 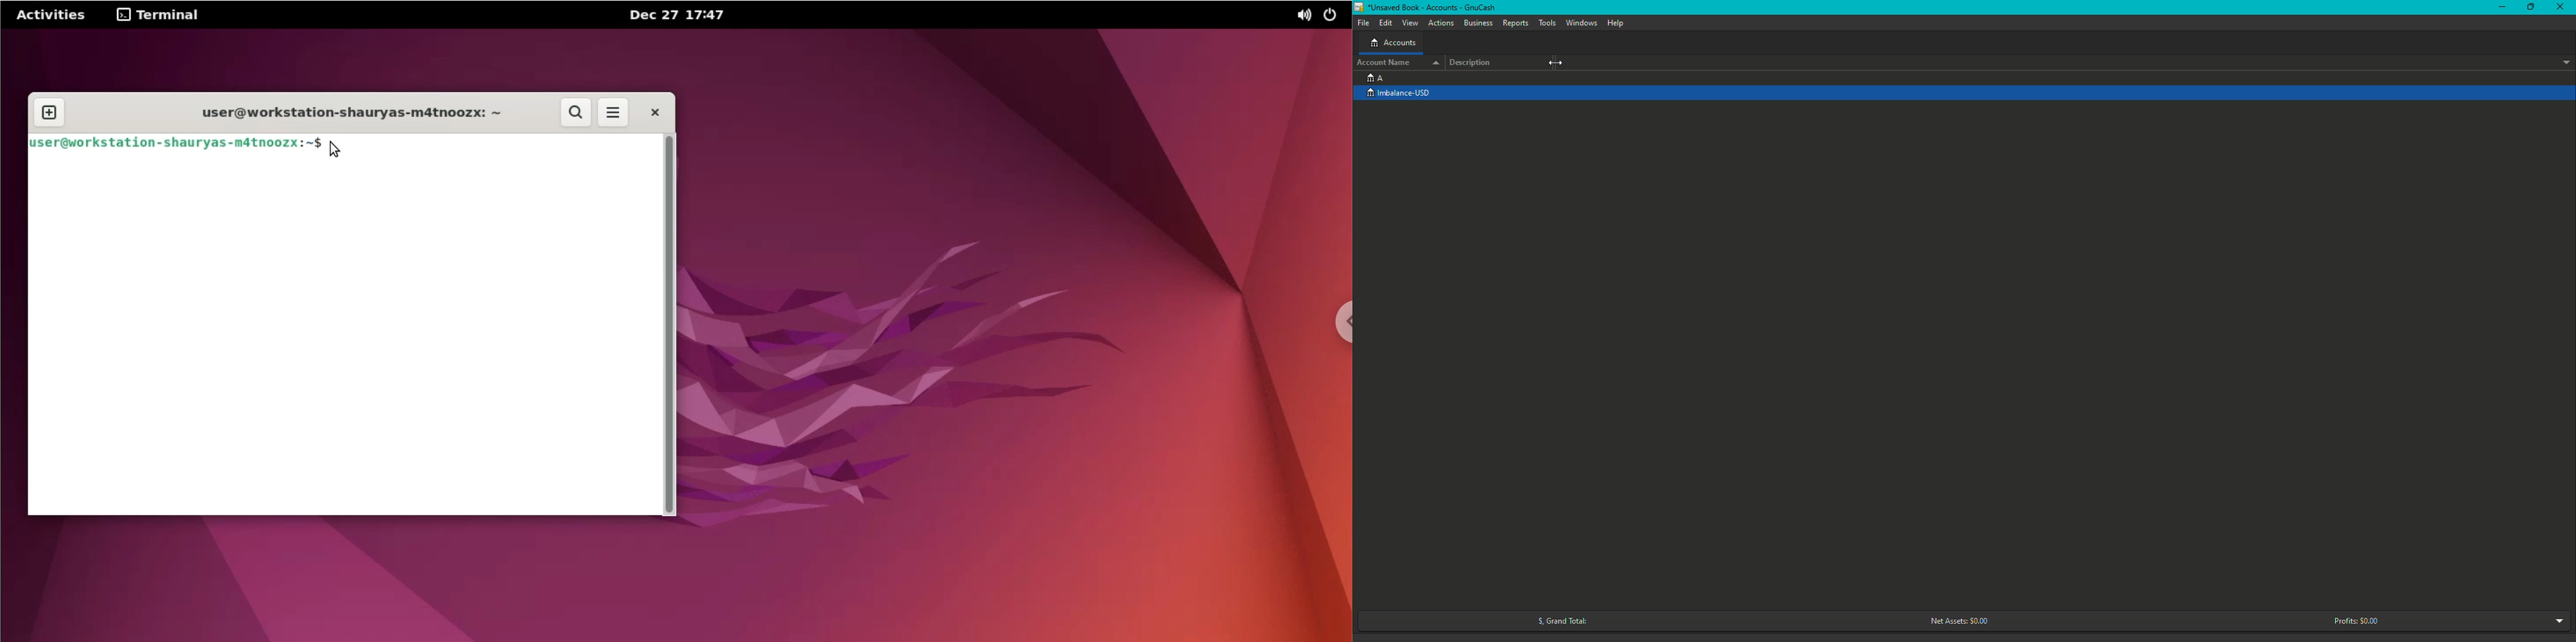 I want to click on user@workstation-shauryas-m4tnoozx:~$, so click(x=175, y=141).